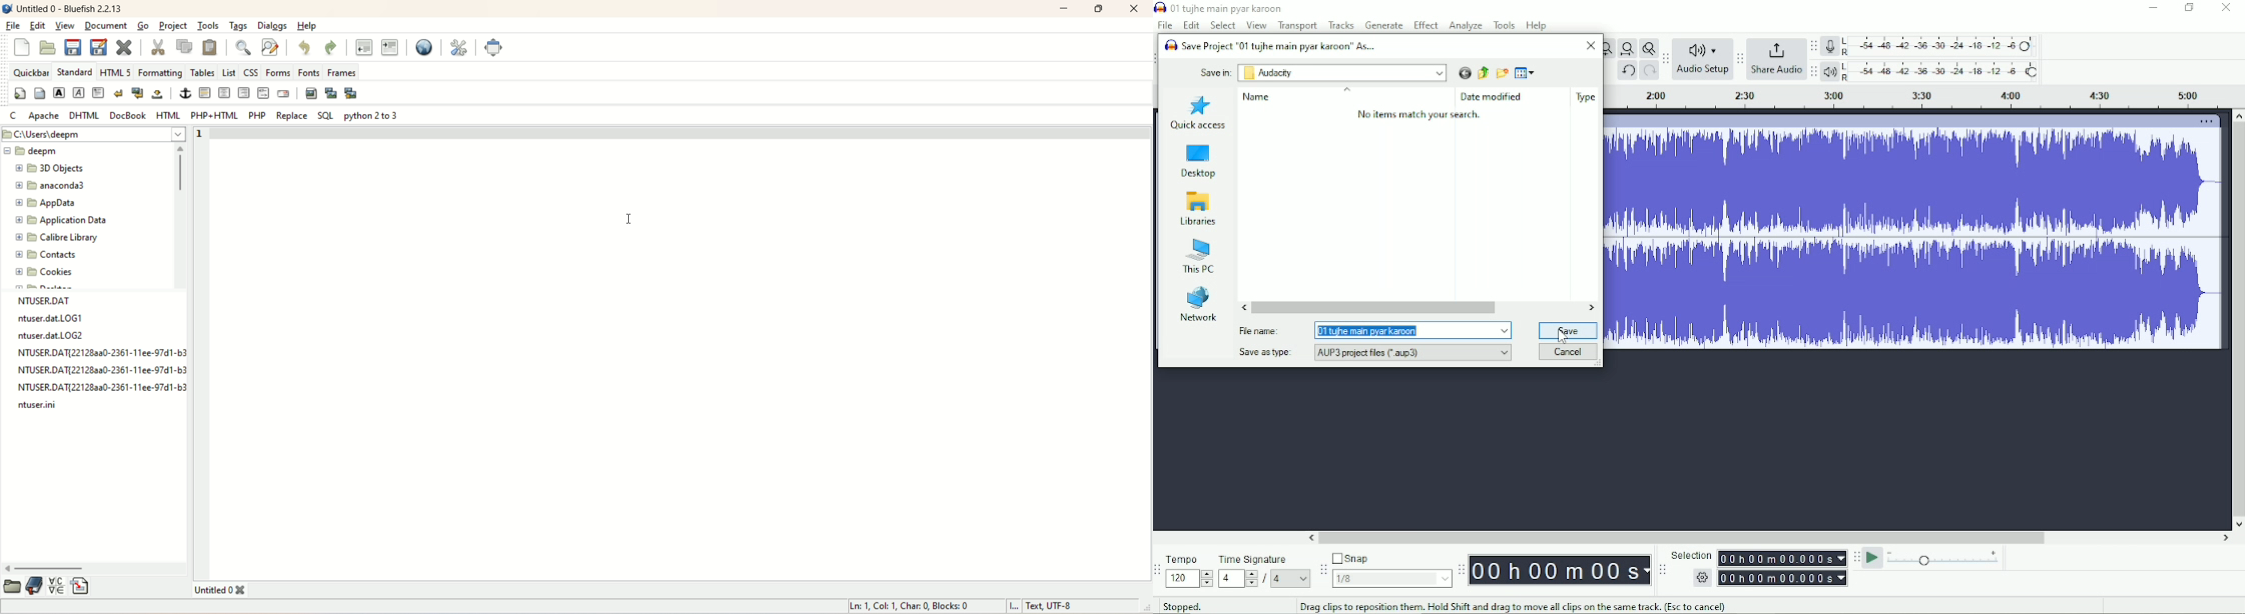  I want to click on body, so click(38, 94).